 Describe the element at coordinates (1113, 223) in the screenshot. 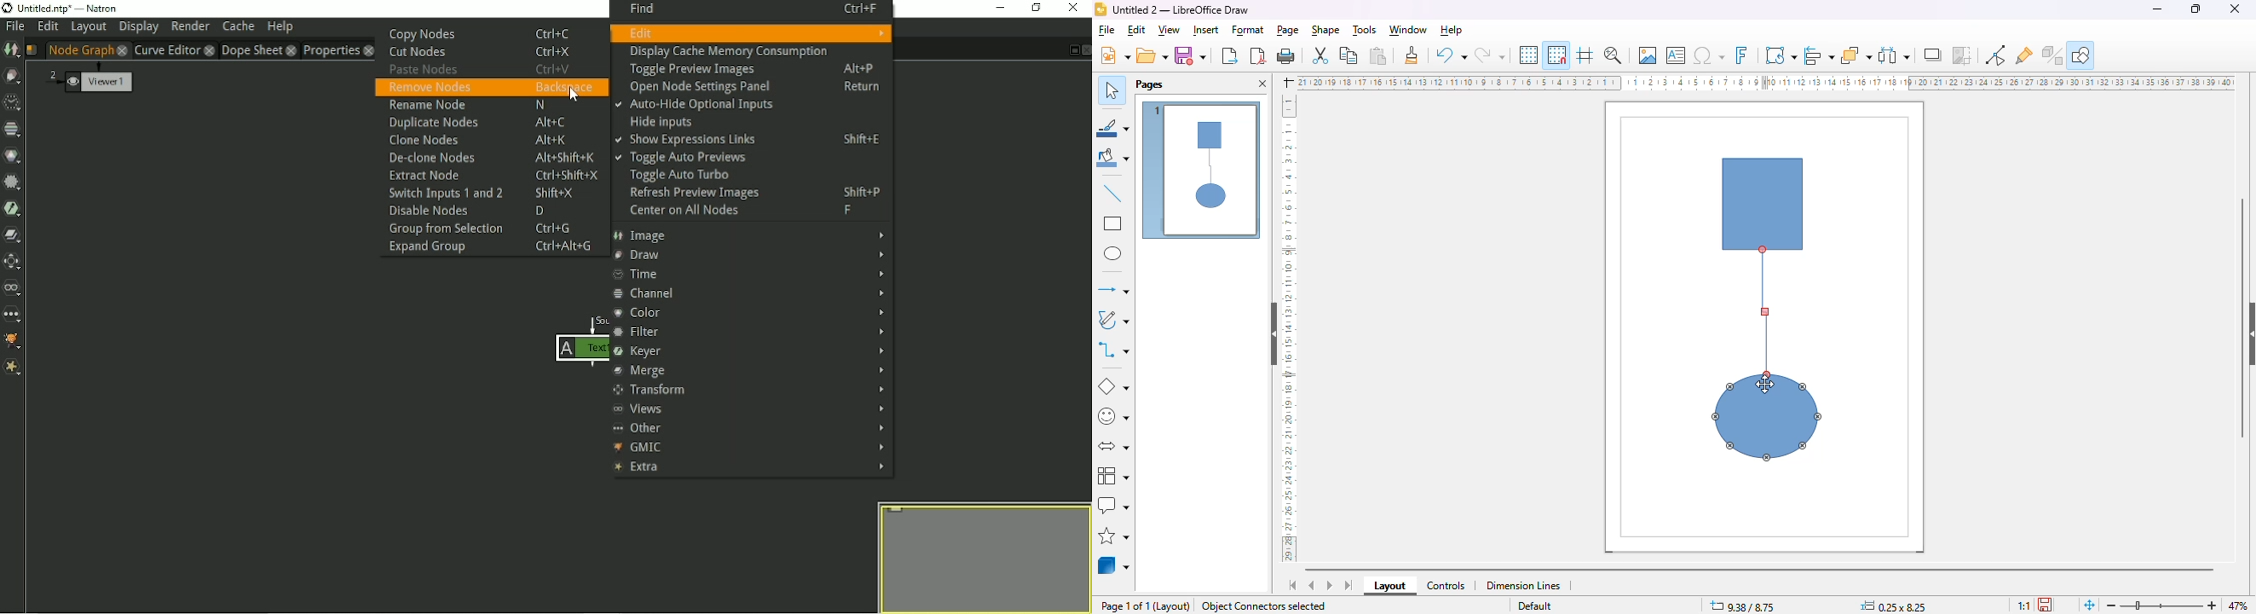

I see `rectangle` at that location.